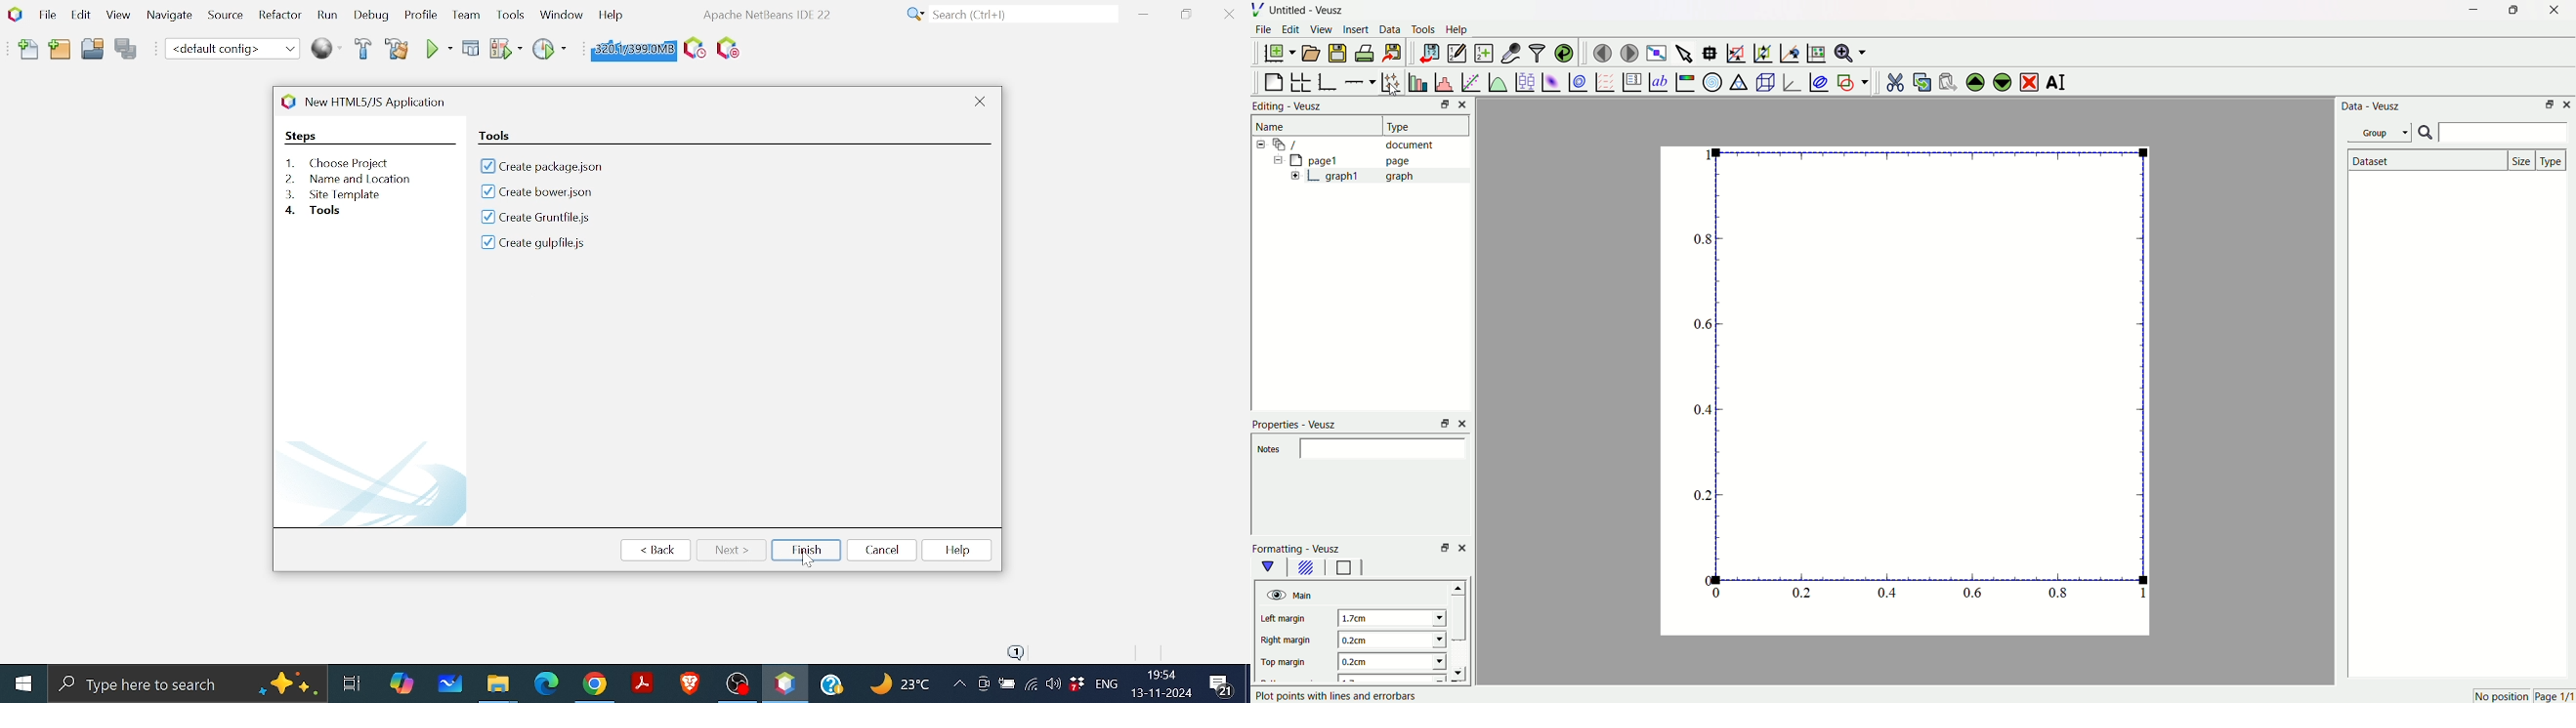  What do you see at coordinates (1818, 80) in the screenshot?
I see `plot covariance ellipses` at bounding box center [1818, 80].